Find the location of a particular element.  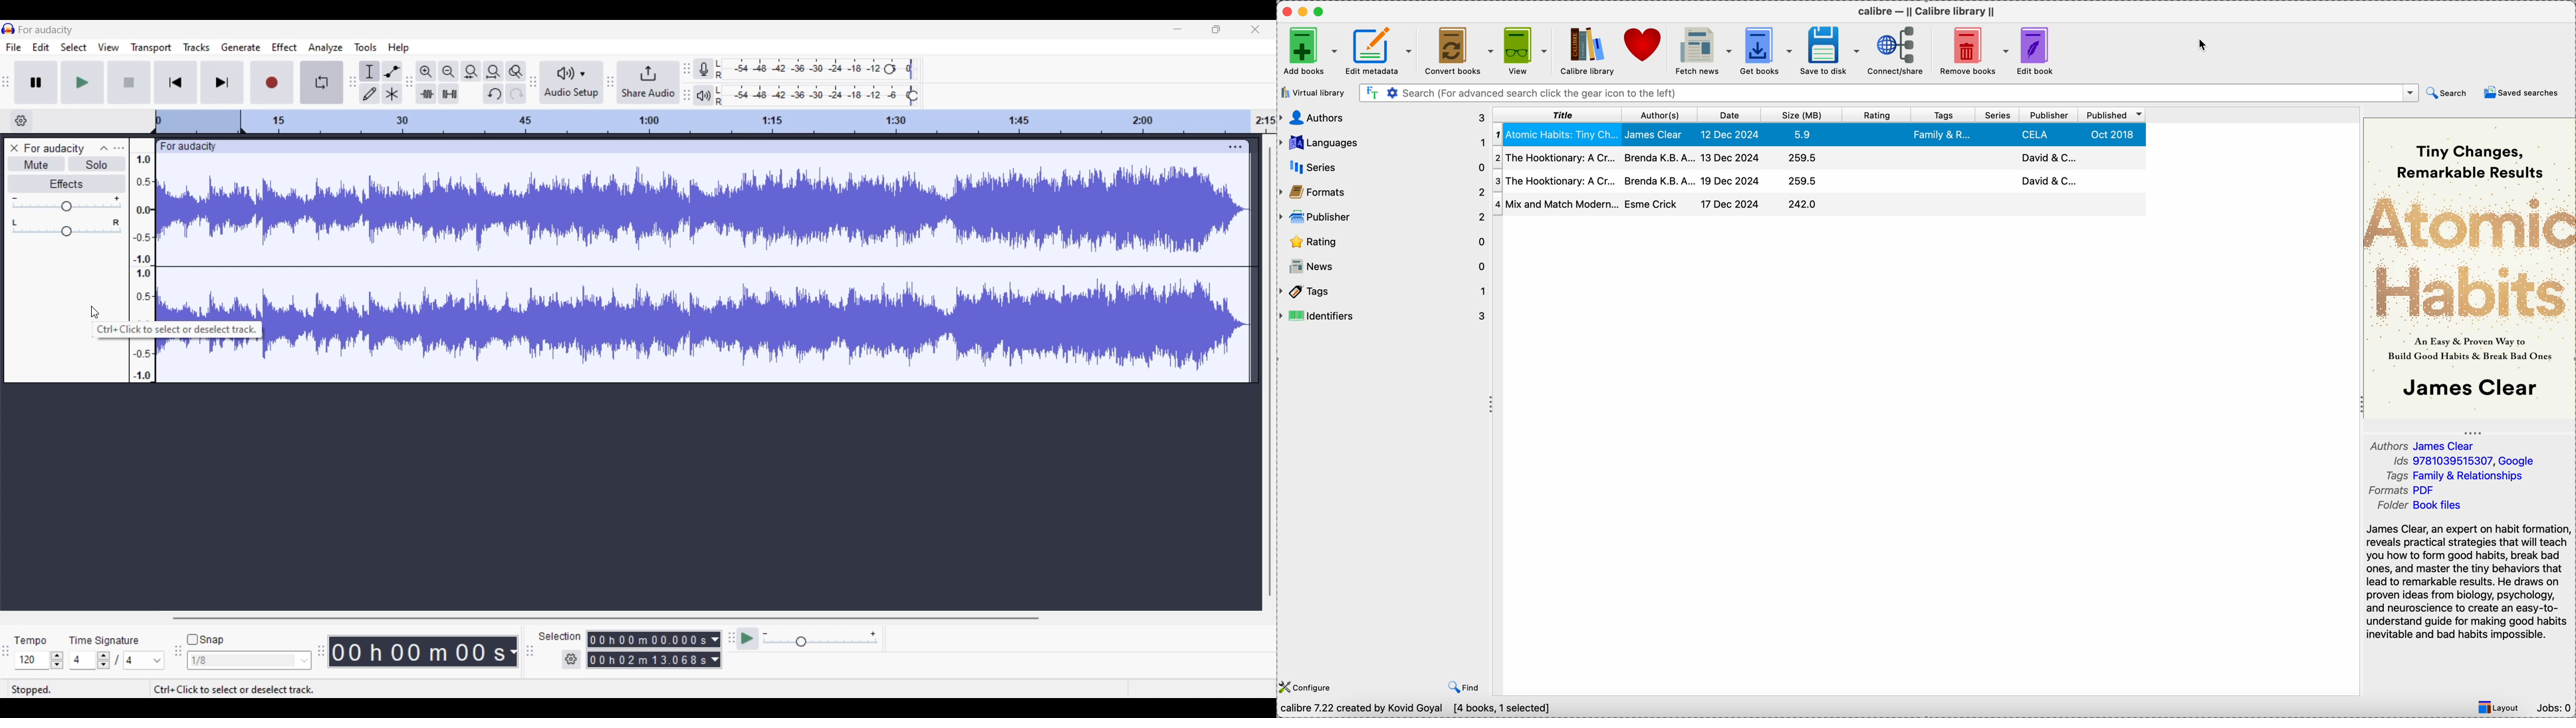

series is located at coordinates (1996, 116).